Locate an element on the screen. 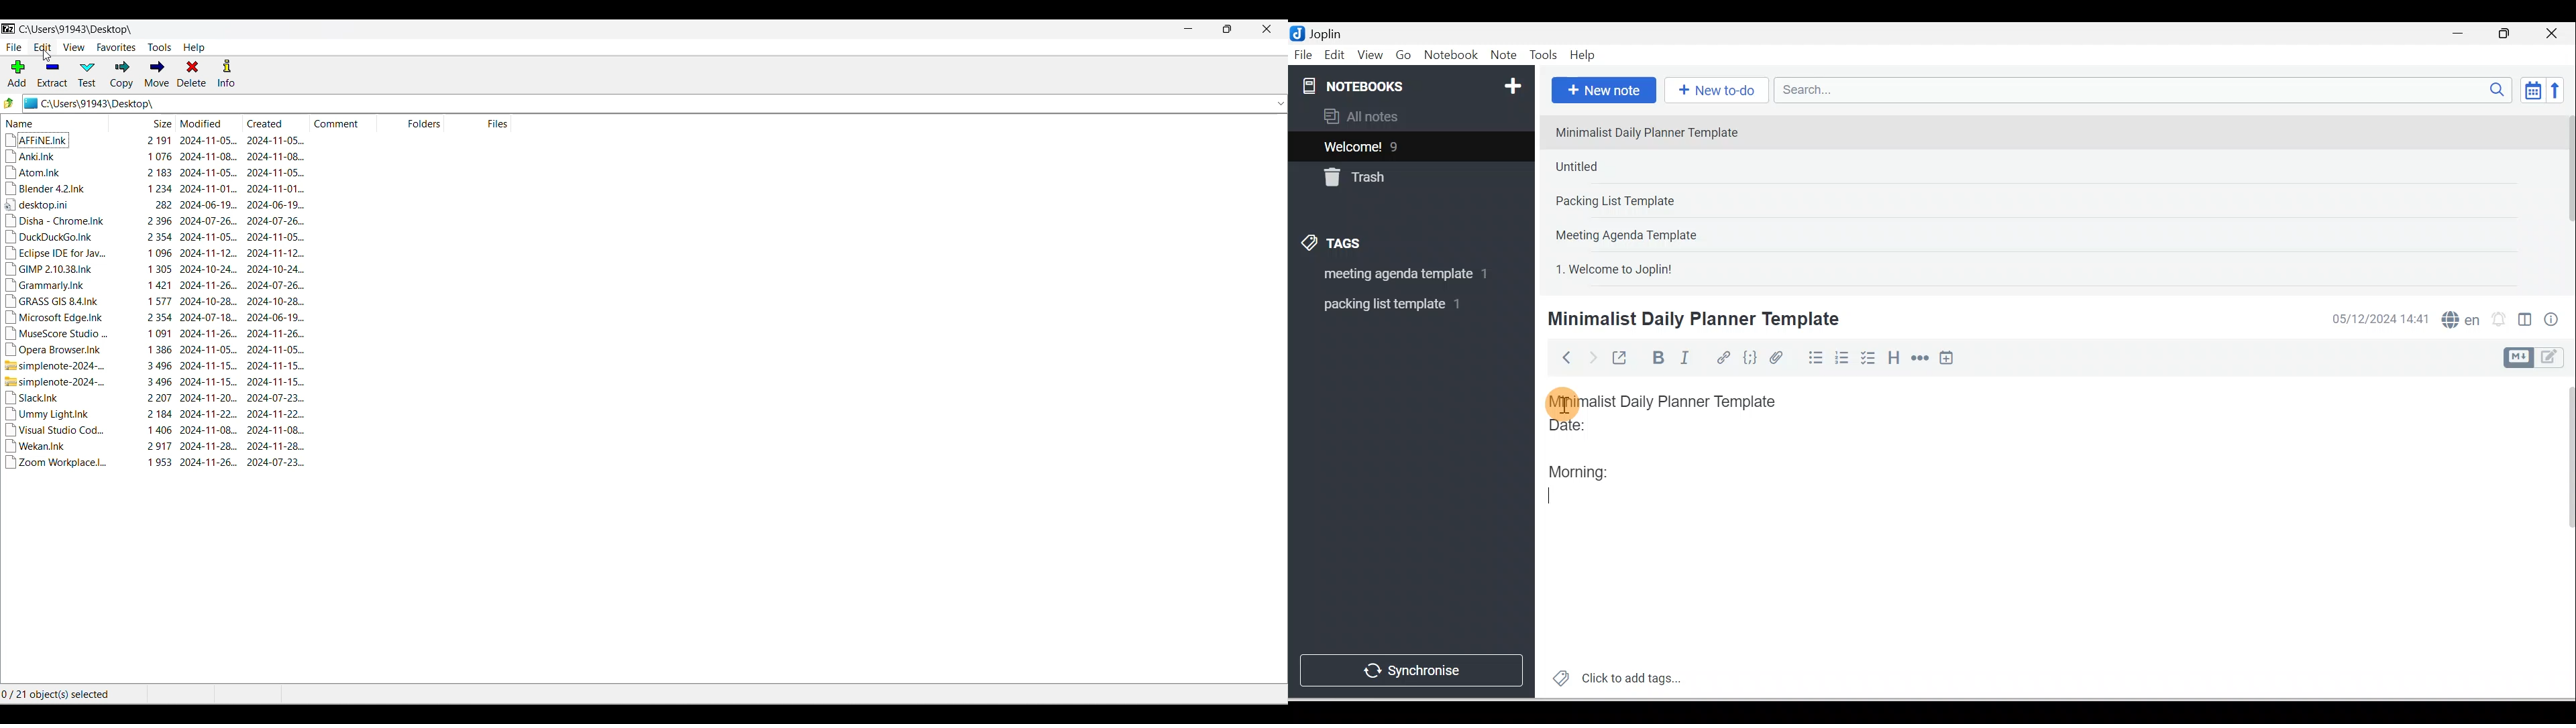  Joplin is located at coordinates (1329, 32).